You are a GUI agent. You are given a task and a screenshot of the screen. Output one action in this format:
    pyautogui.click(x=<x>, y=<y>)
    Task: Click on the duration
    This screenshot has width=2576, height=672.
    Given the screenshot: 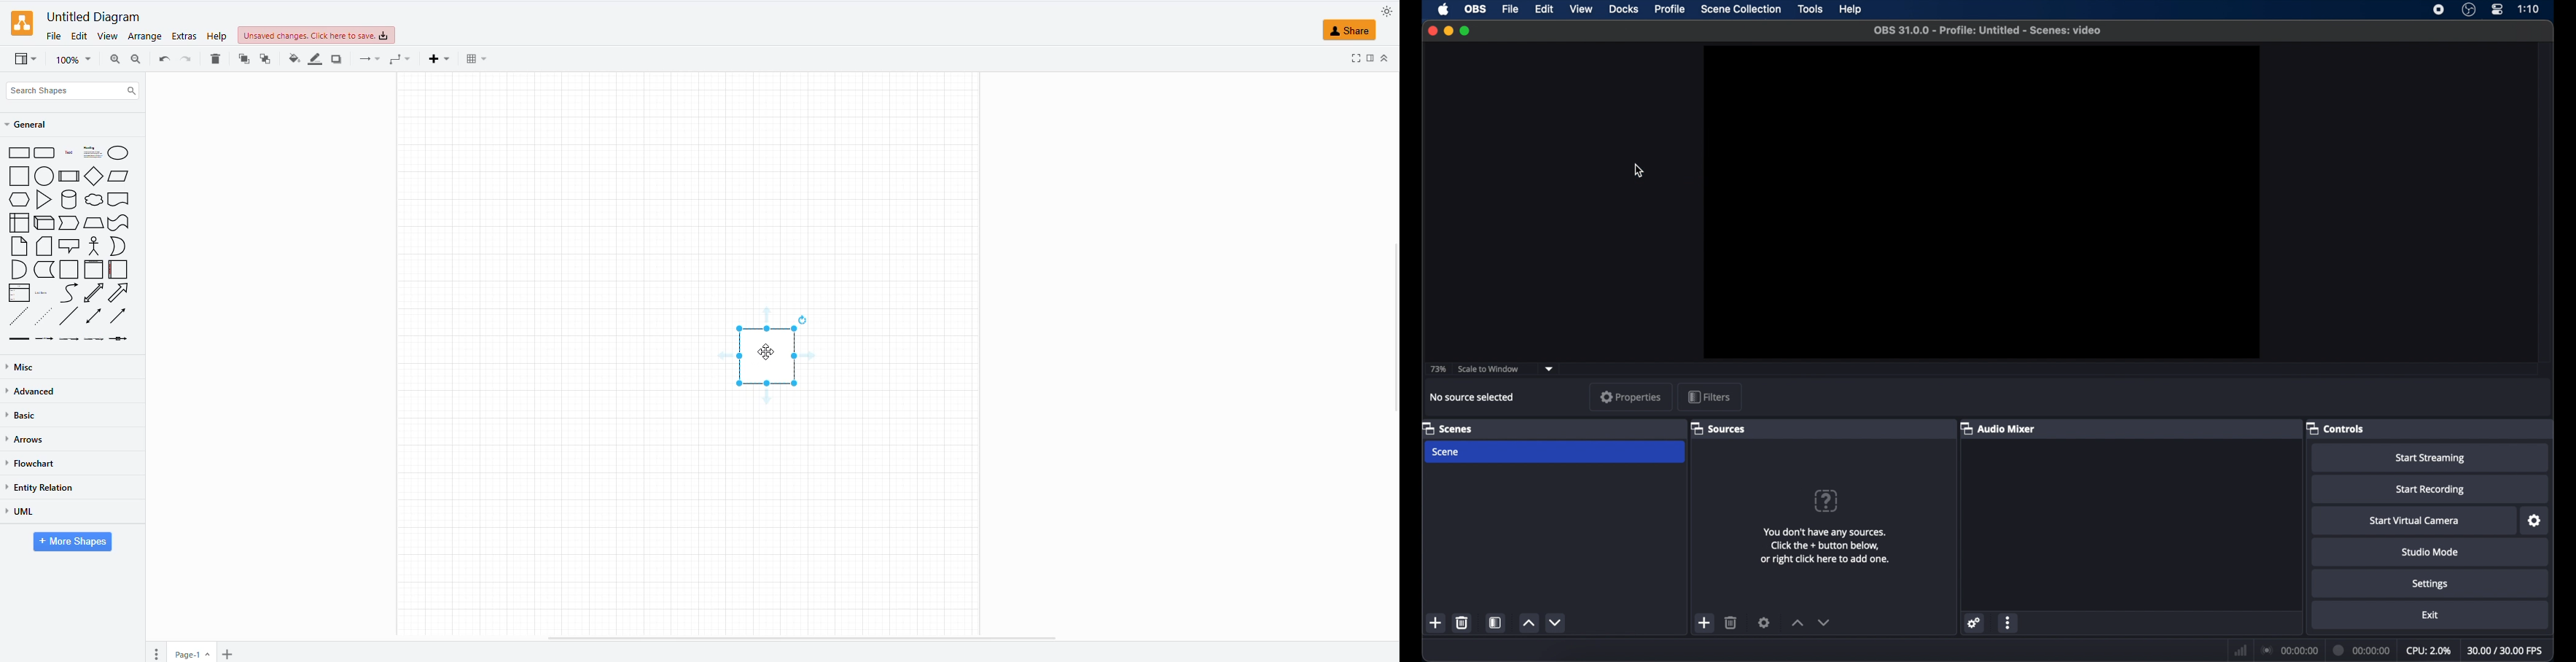 What is the action you would take?
    pyautogui.click(x=2362, y=650)
    